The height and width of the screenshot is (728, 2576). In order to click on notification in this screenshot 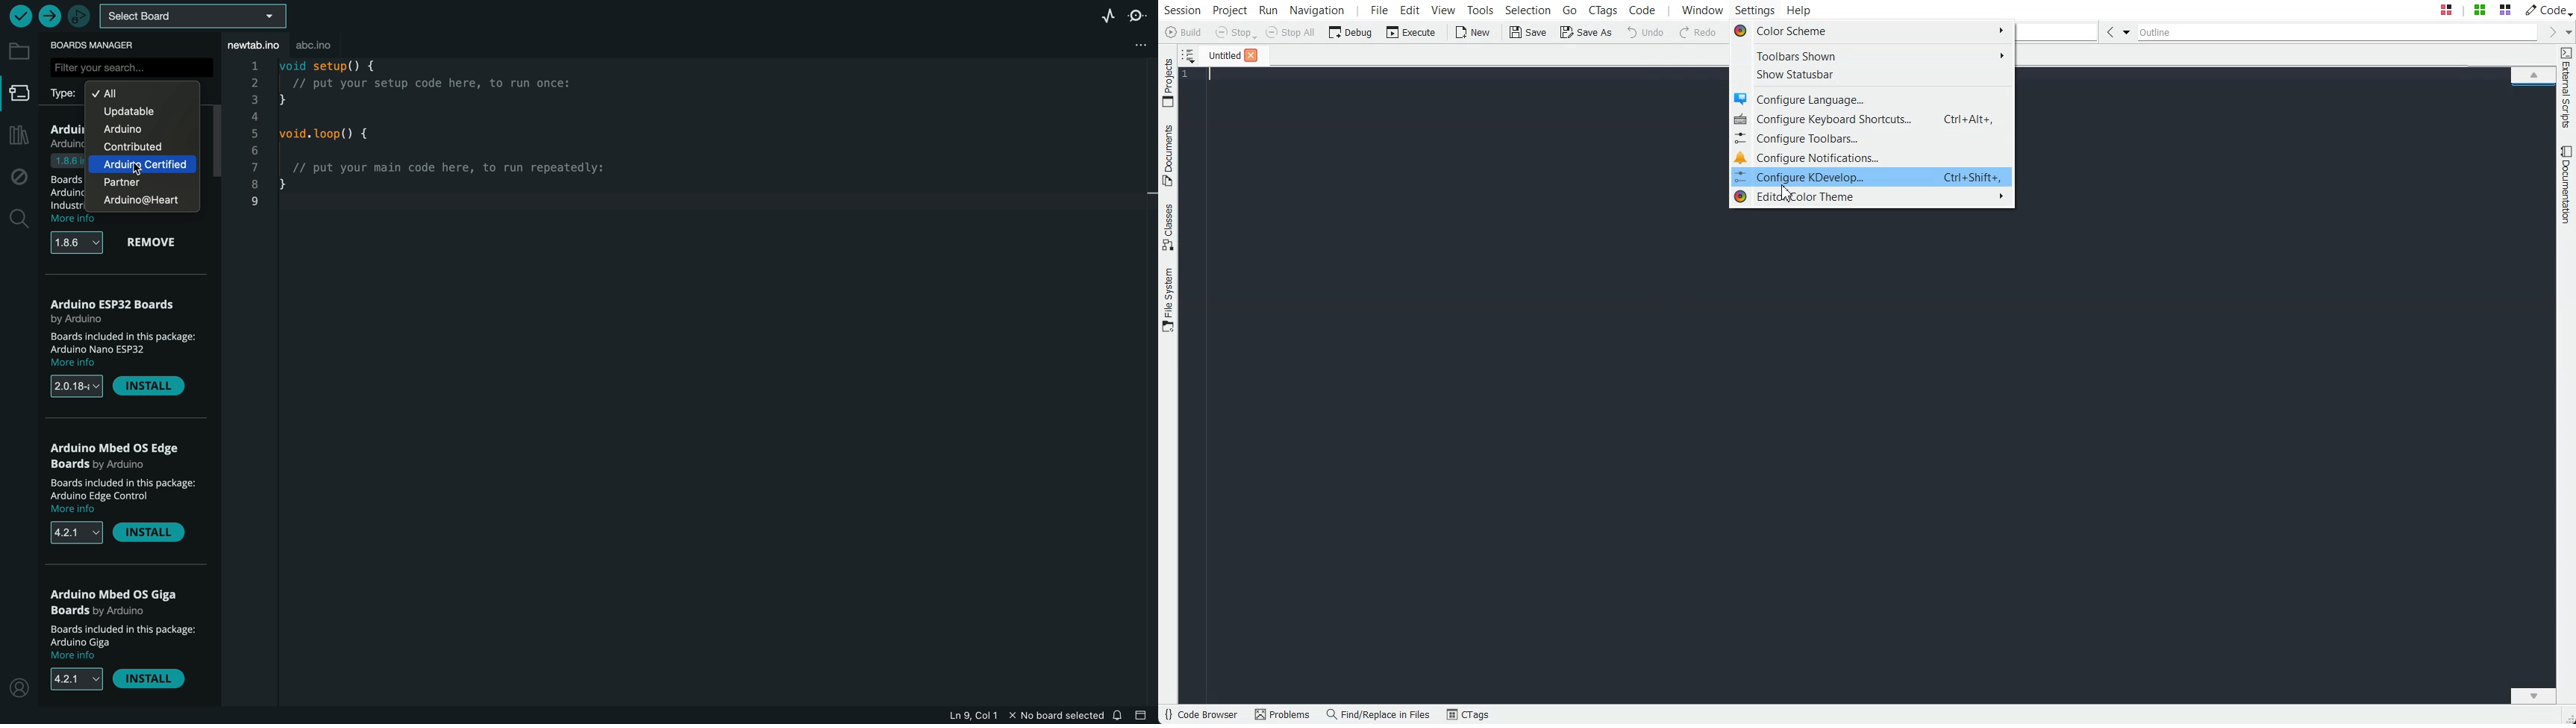, I will do `click(1119, 715)`.